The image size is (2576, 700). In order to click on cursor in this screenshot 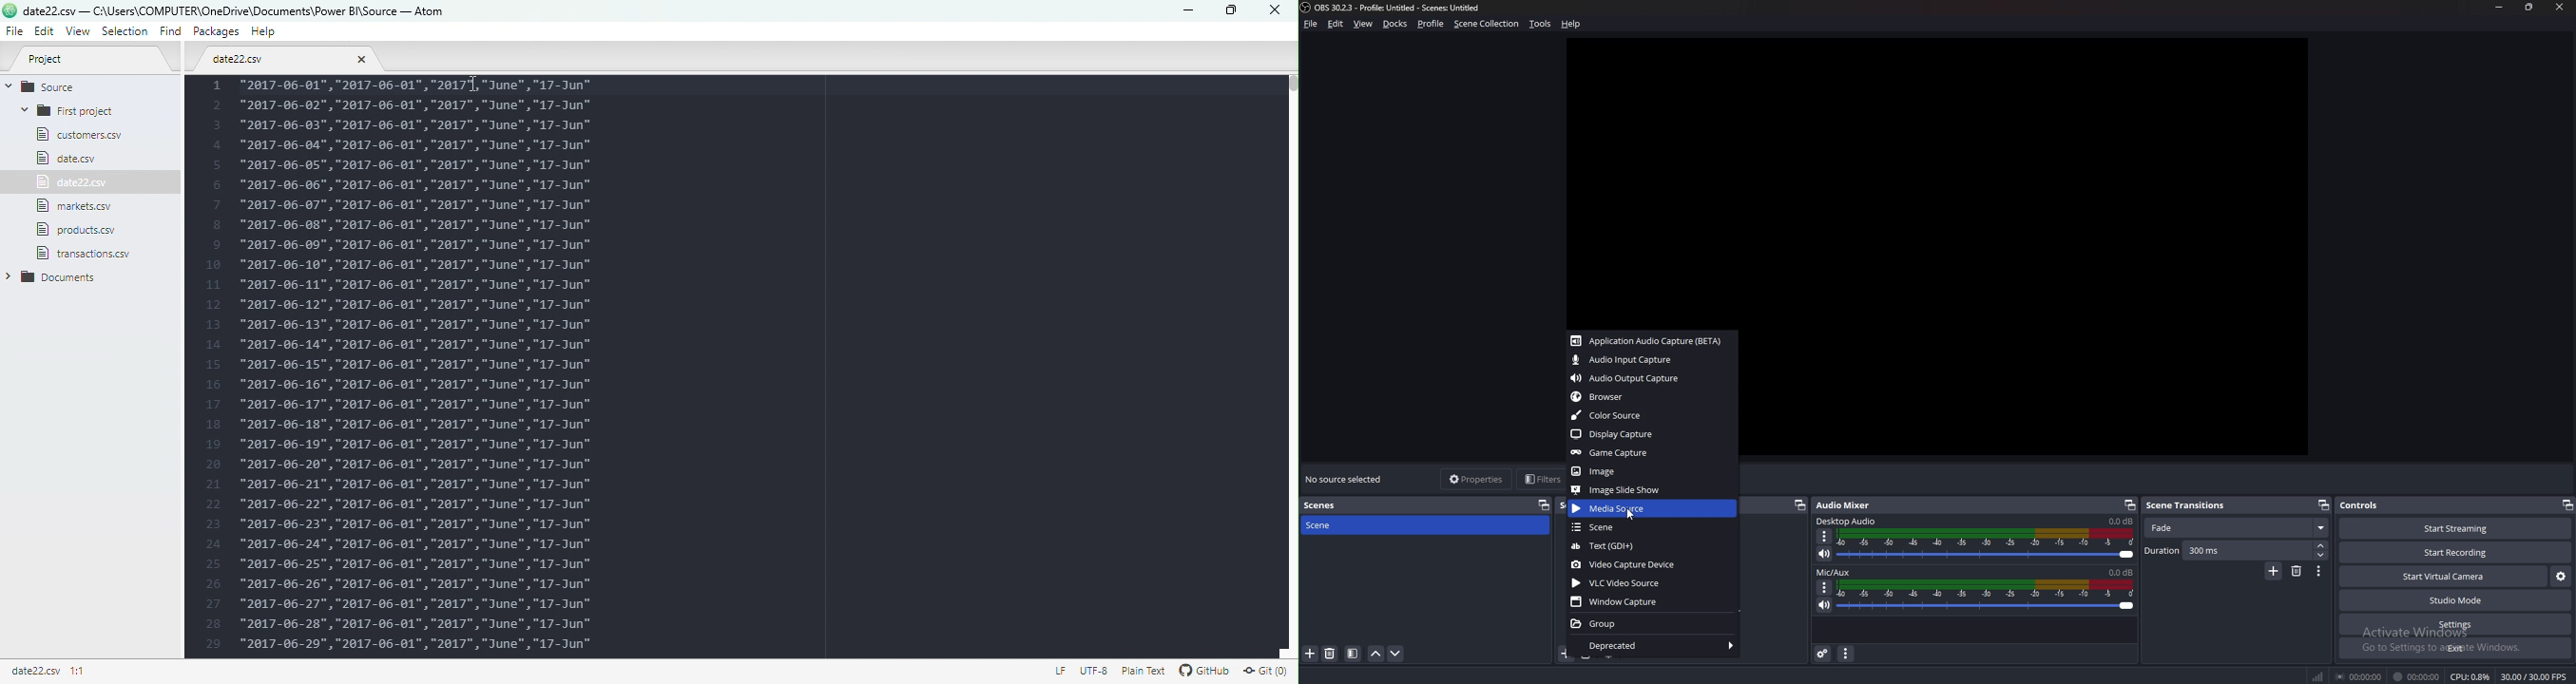, I will do `click(1631, 512)`.